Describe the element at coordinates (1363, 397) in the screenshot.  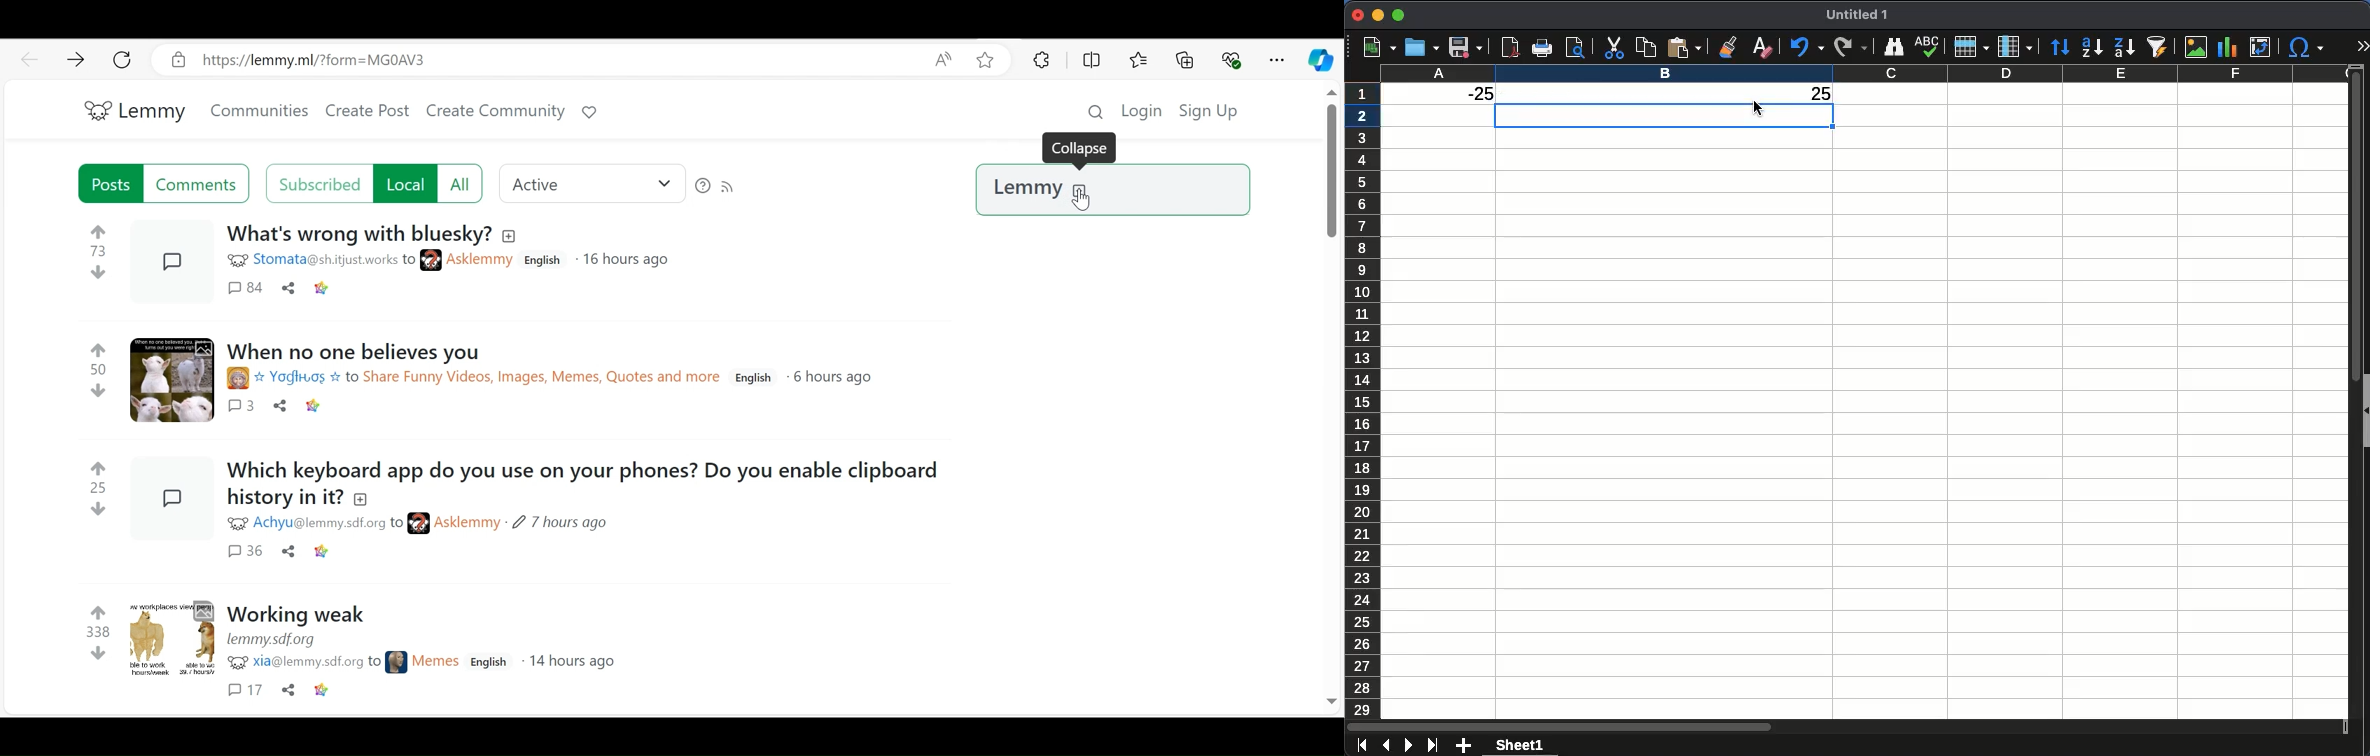
I see `rows` at that location.